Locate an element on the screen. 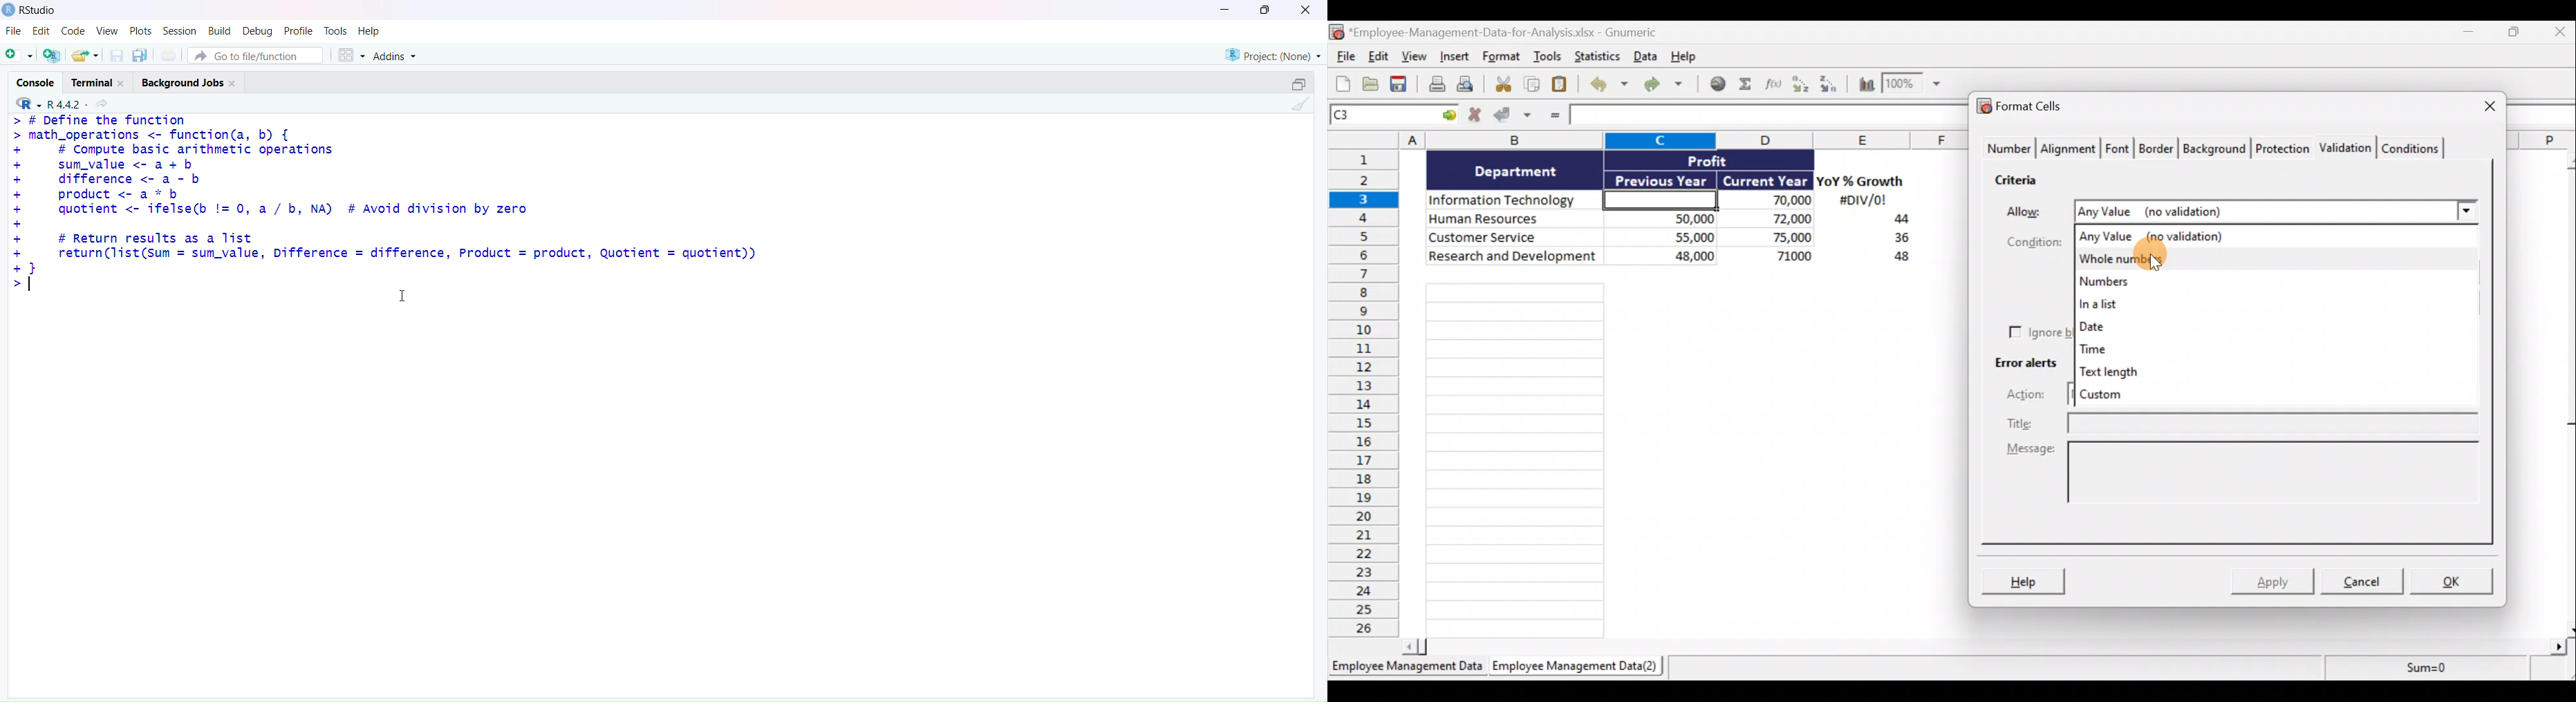 The image size is (2576, 728). Formula bar is located at coordinates (1764, 116).